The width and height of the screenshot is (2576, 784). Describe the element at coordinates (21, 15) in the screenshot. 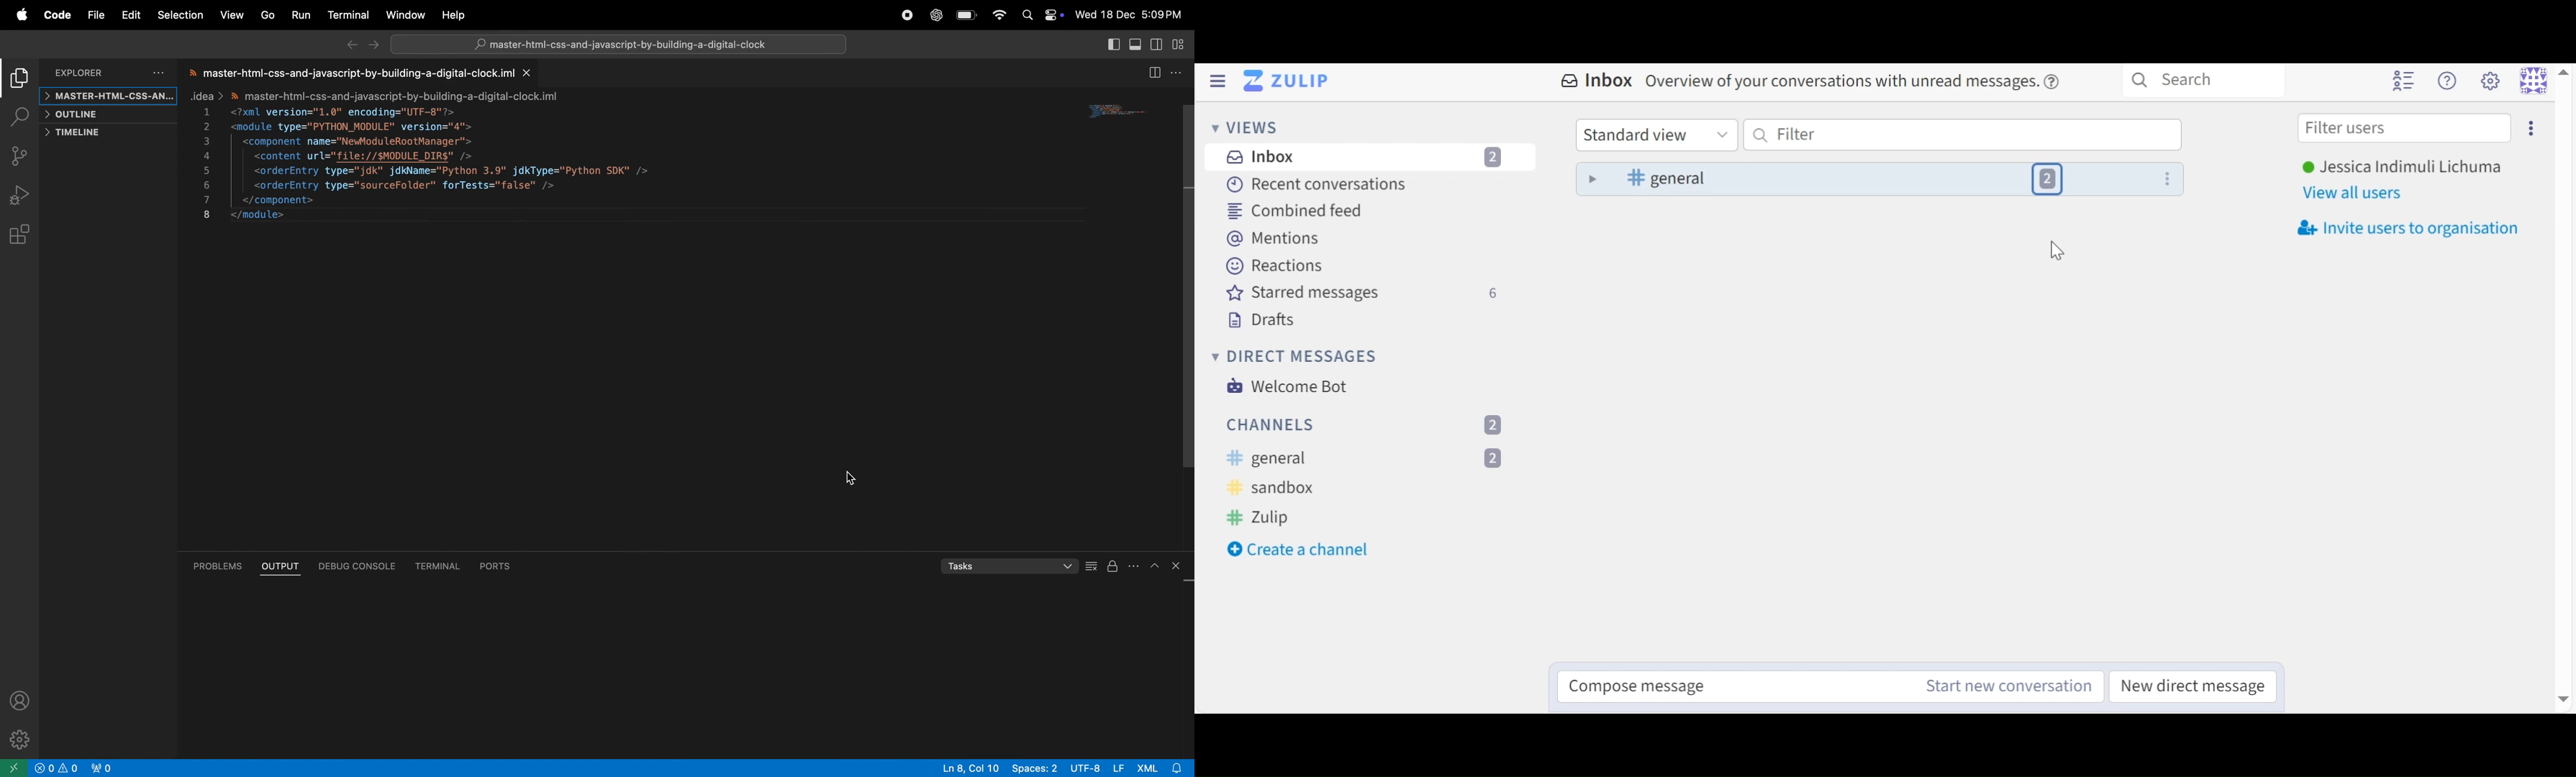

I see `apple menu` at that location.